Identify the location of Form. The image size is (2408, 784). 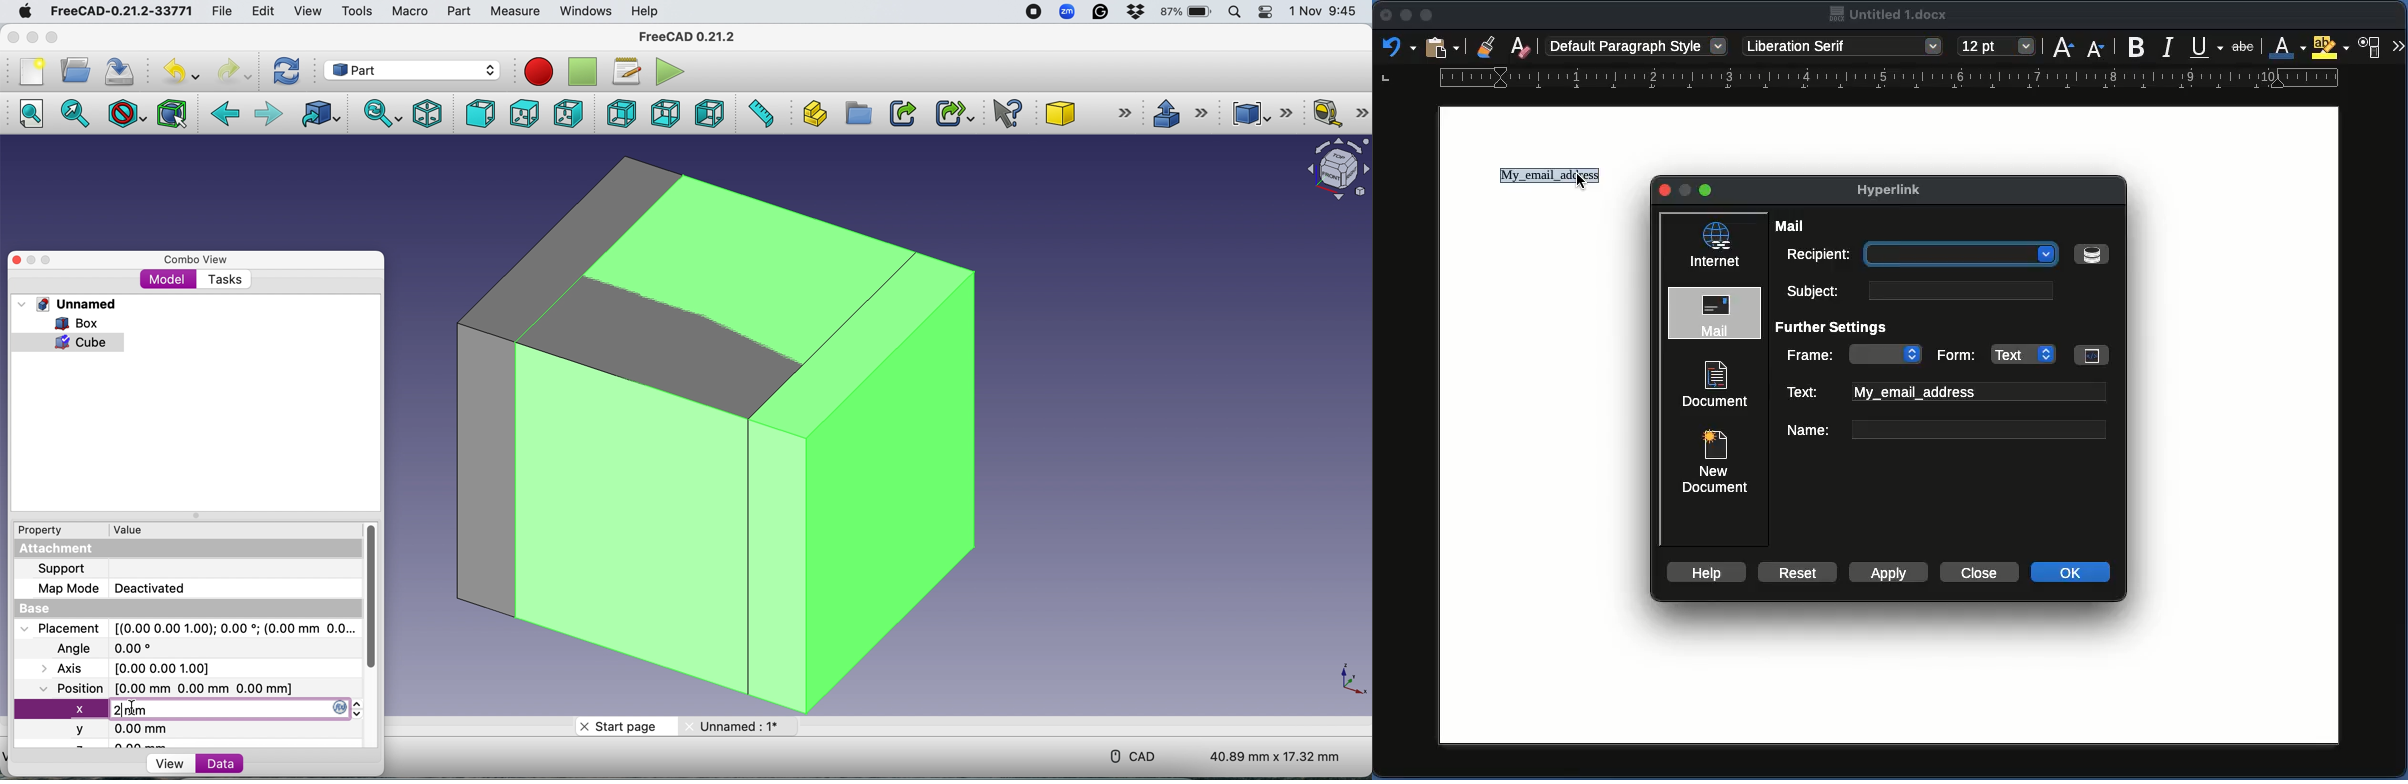
(2020, 353).